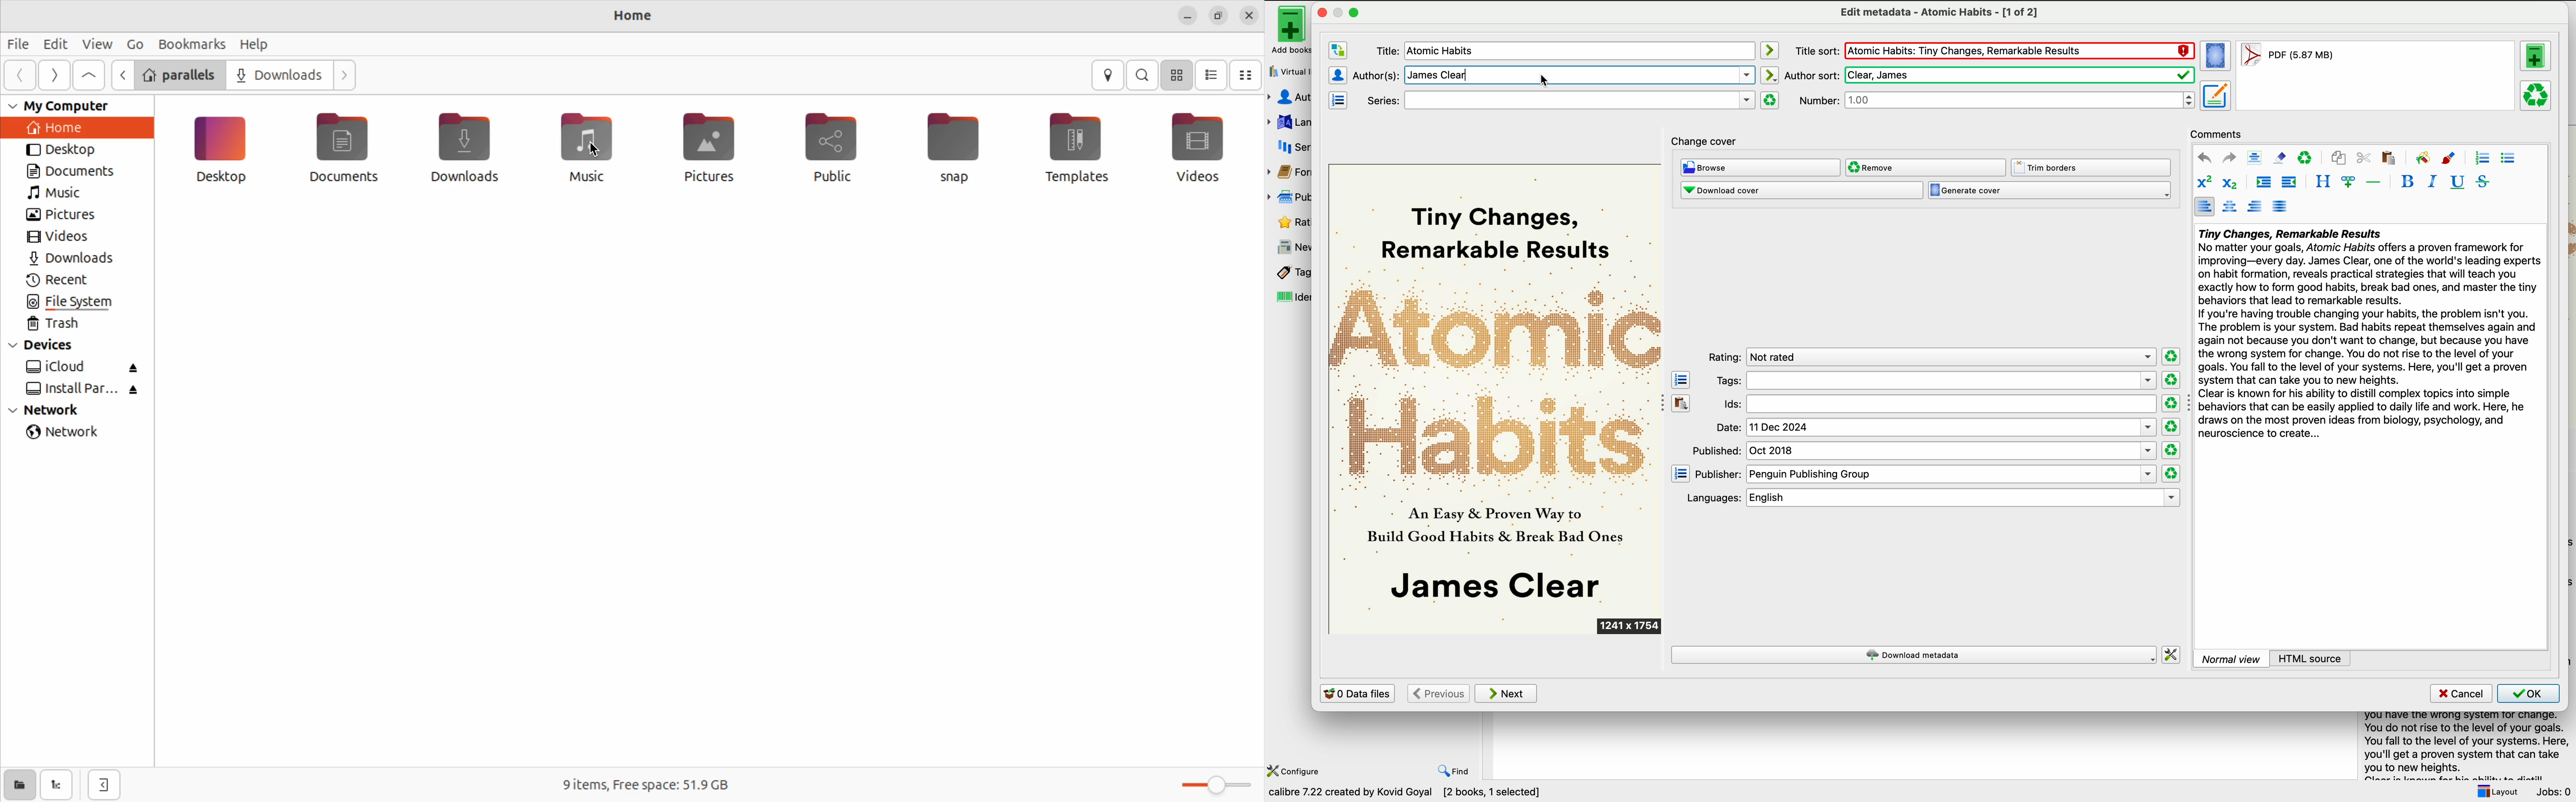 The image size is (2576, 812). What do you see at coordinates (1770, 100) in the screenshot?
I see `clear series` at bounding box center [1770, 100].